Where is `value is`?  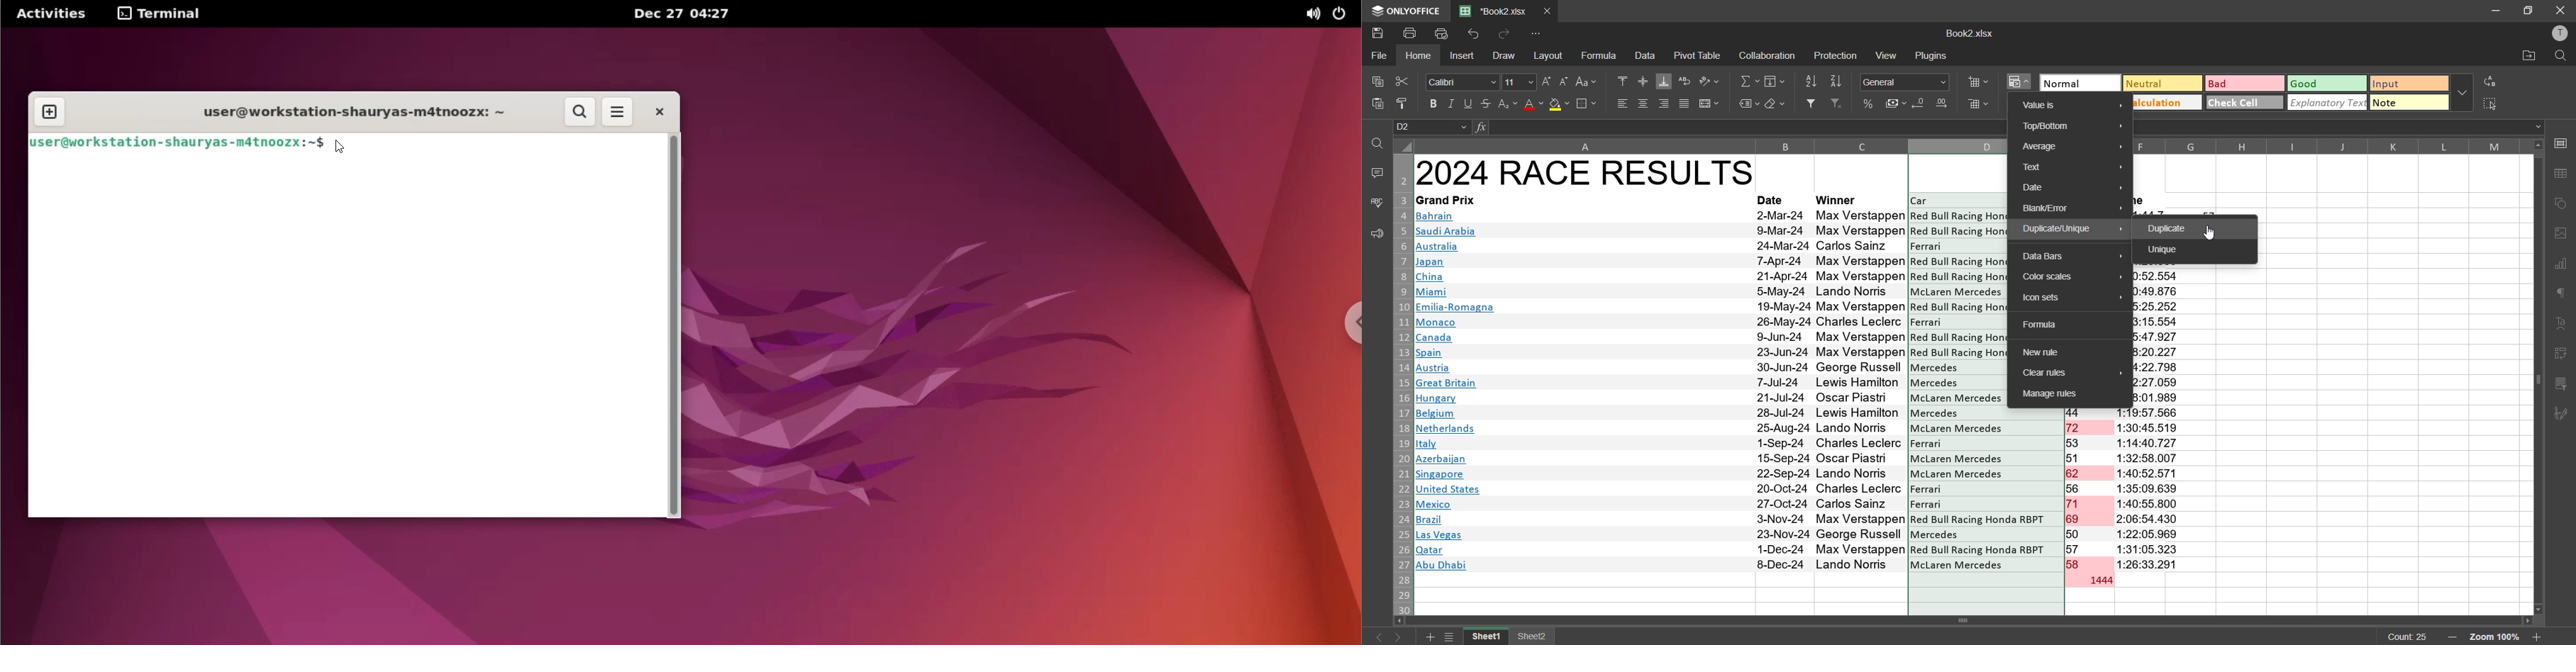
value is is located at coordinates (2072, 106).